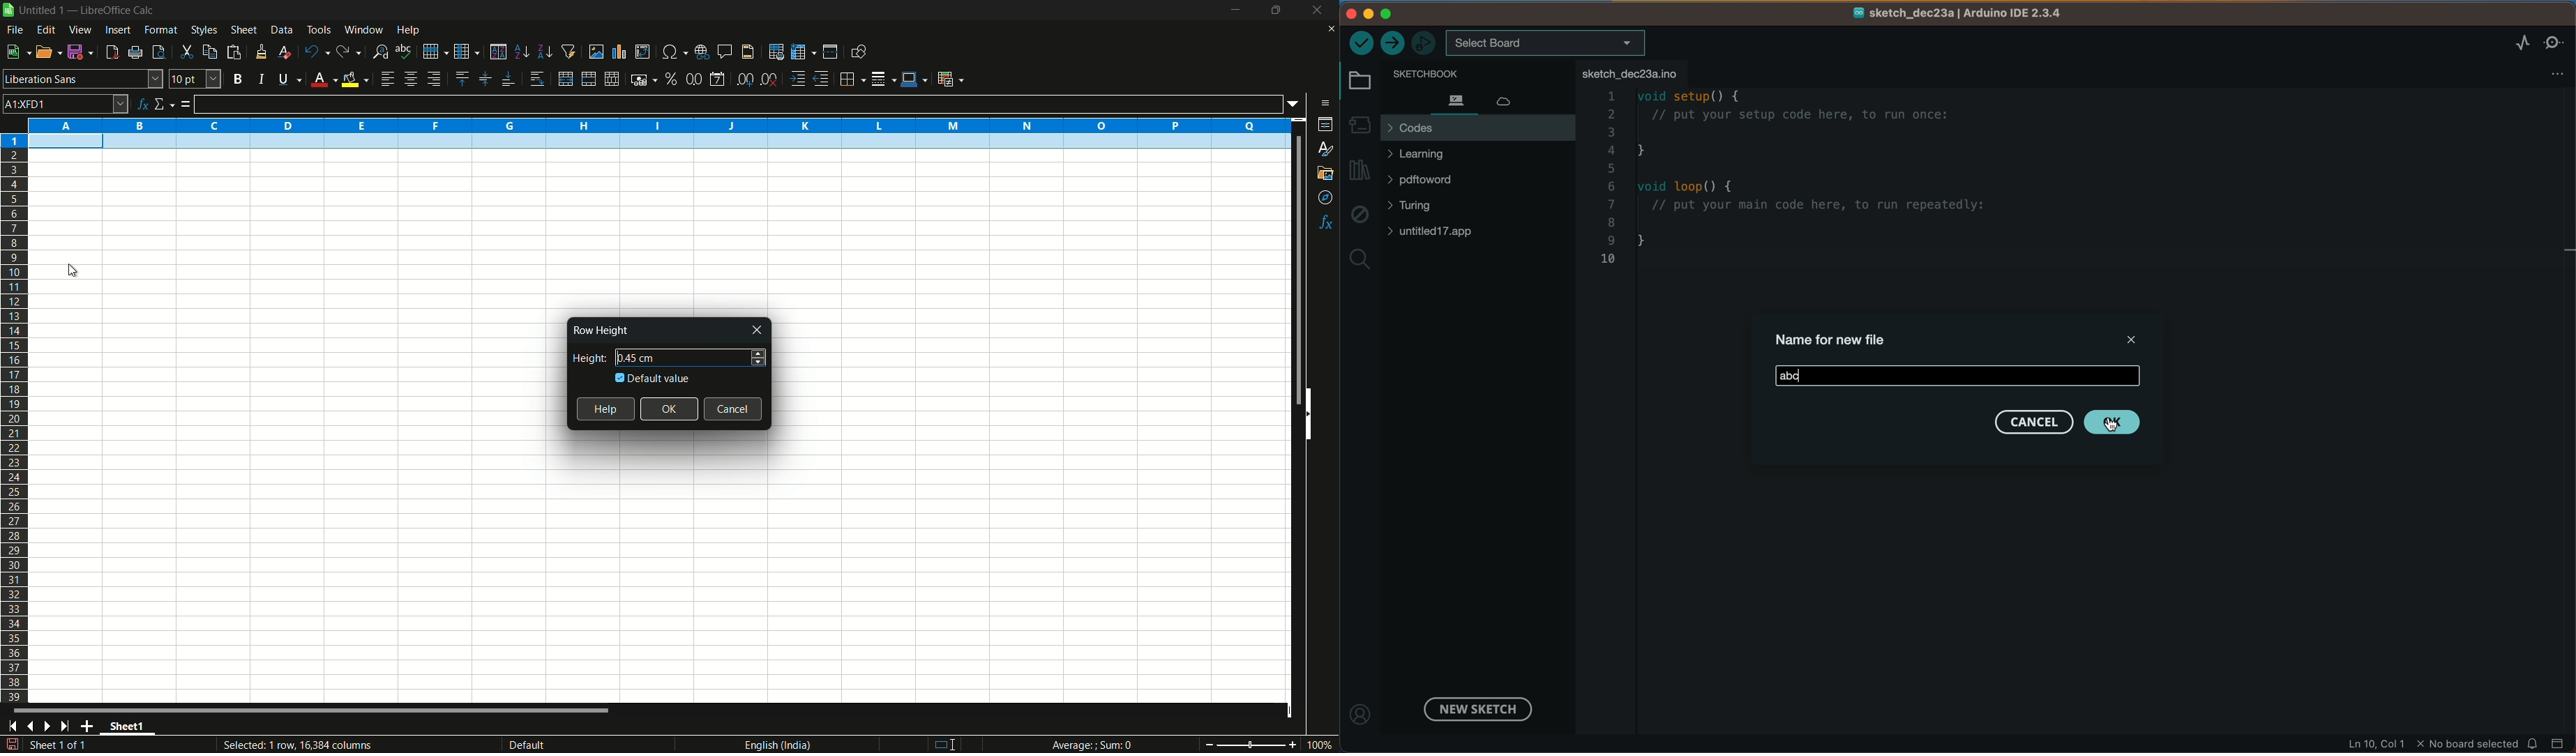 This screenshot has height=756, width=2576. I want to click on Selected: 1 row, 16,384 columns, so click(294, 744).